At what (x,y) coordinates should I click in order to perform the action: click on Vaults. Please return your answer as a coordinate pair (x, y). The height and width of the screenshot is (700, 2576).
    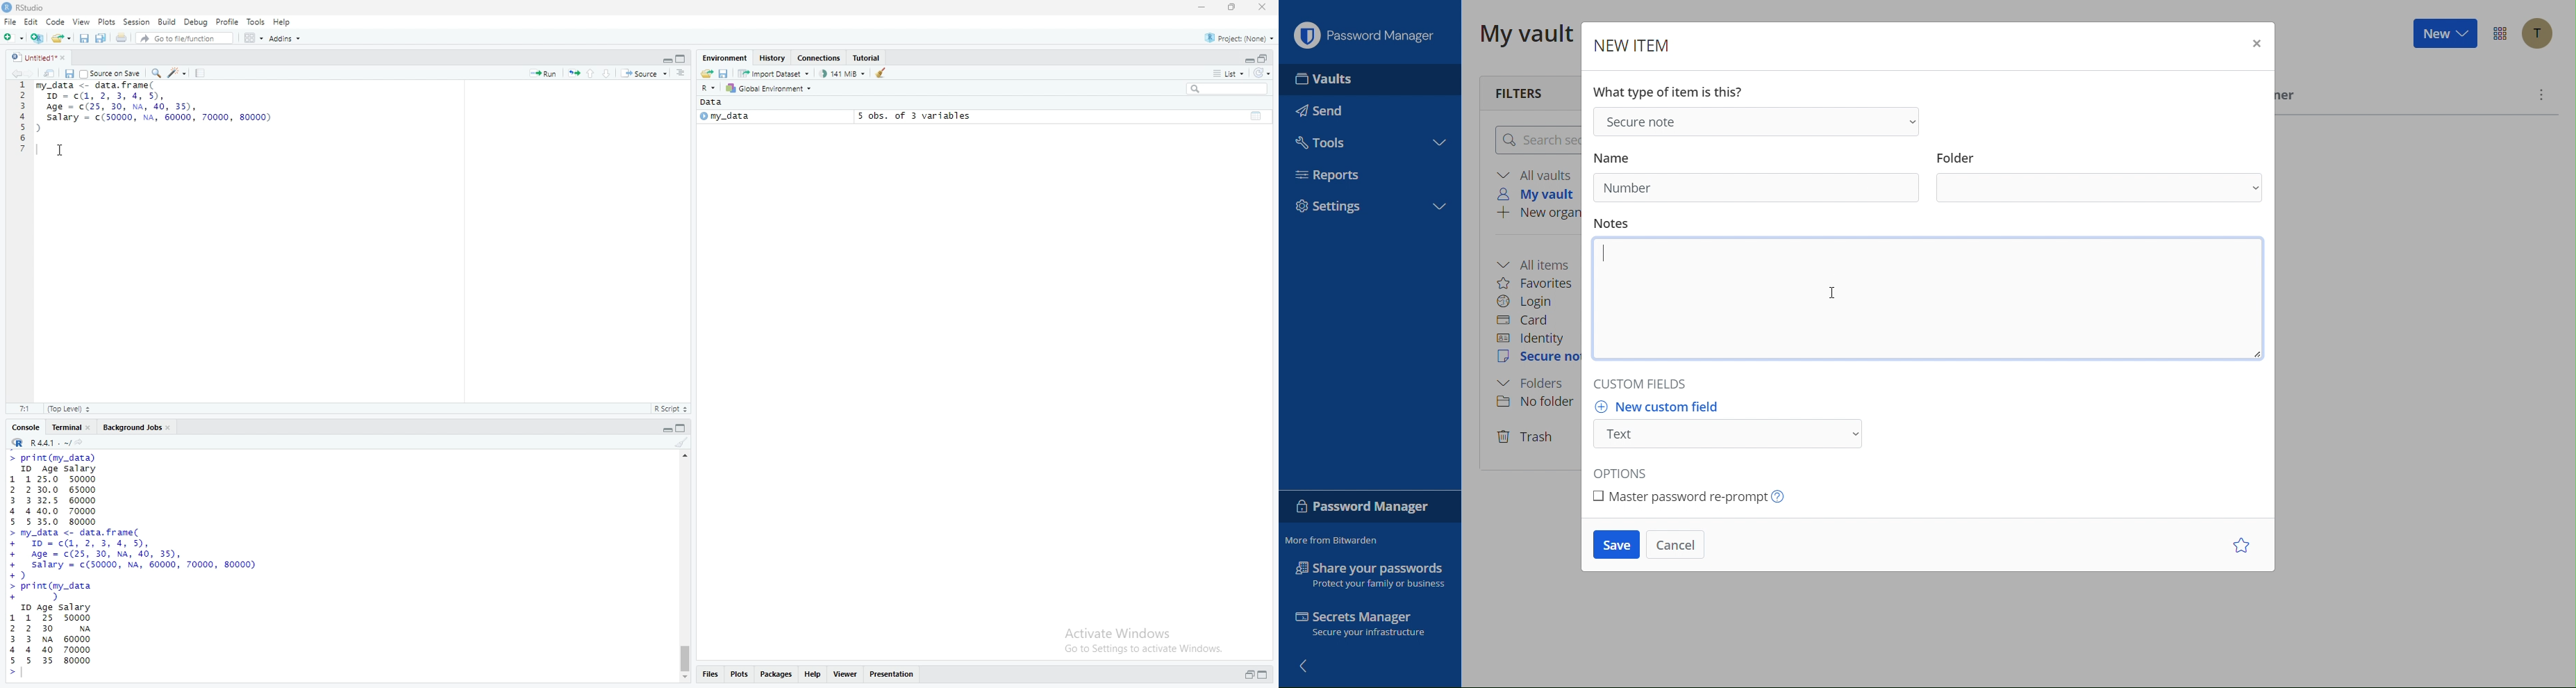
    Looking at the image, I should click on (1326, 78).